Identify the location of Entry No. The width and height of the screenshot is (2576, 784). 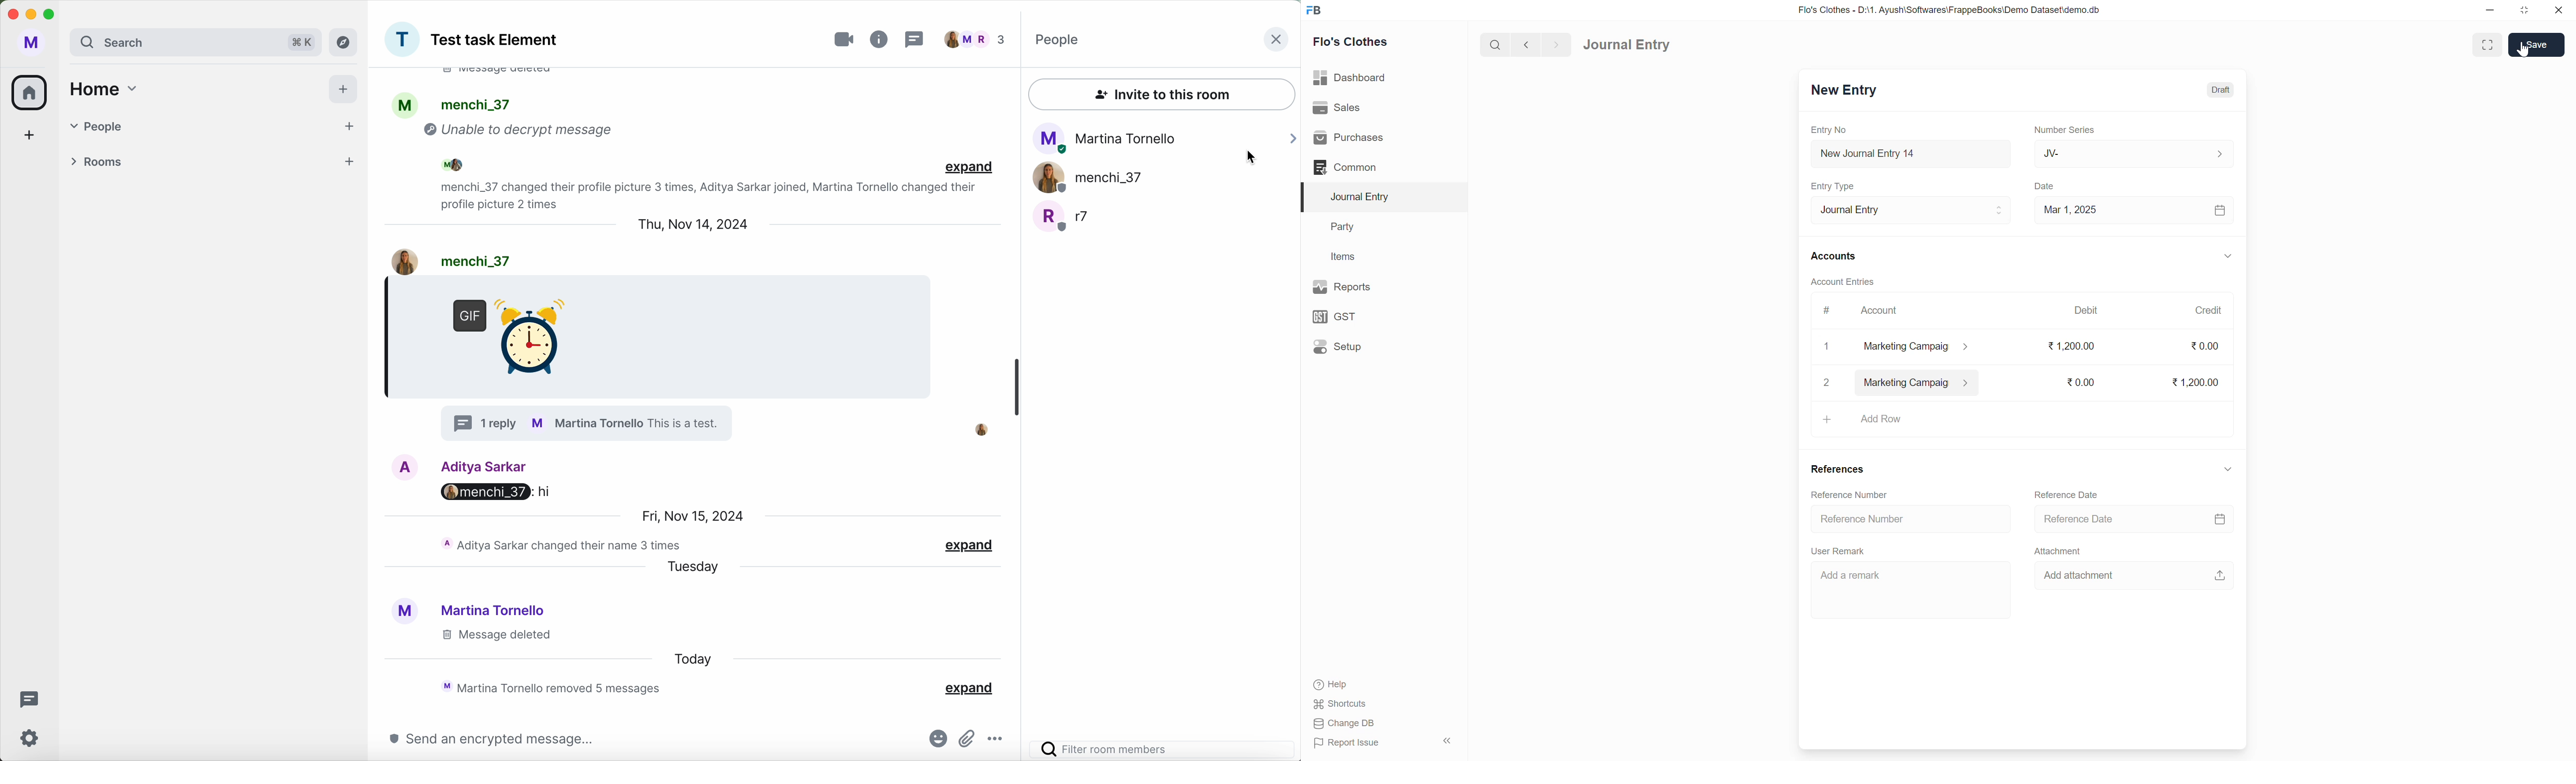
(1831, 130).